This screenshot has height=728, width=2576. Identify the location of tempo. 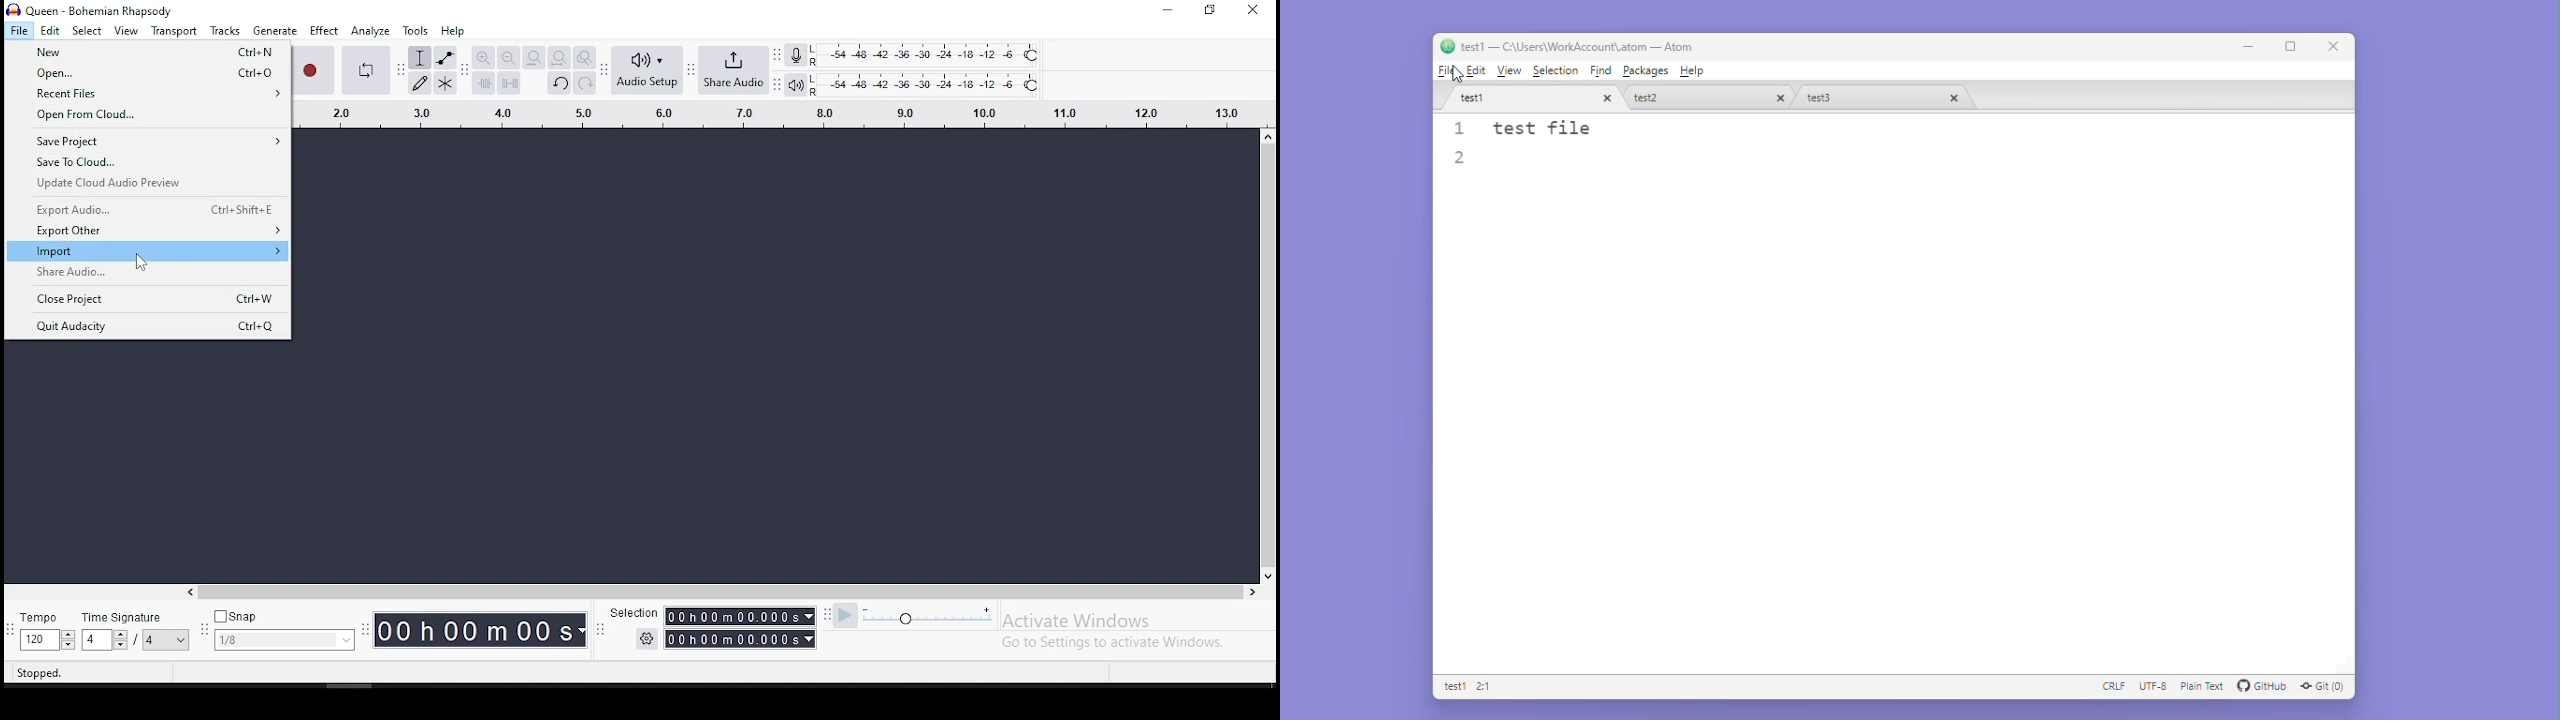
(47, 632).